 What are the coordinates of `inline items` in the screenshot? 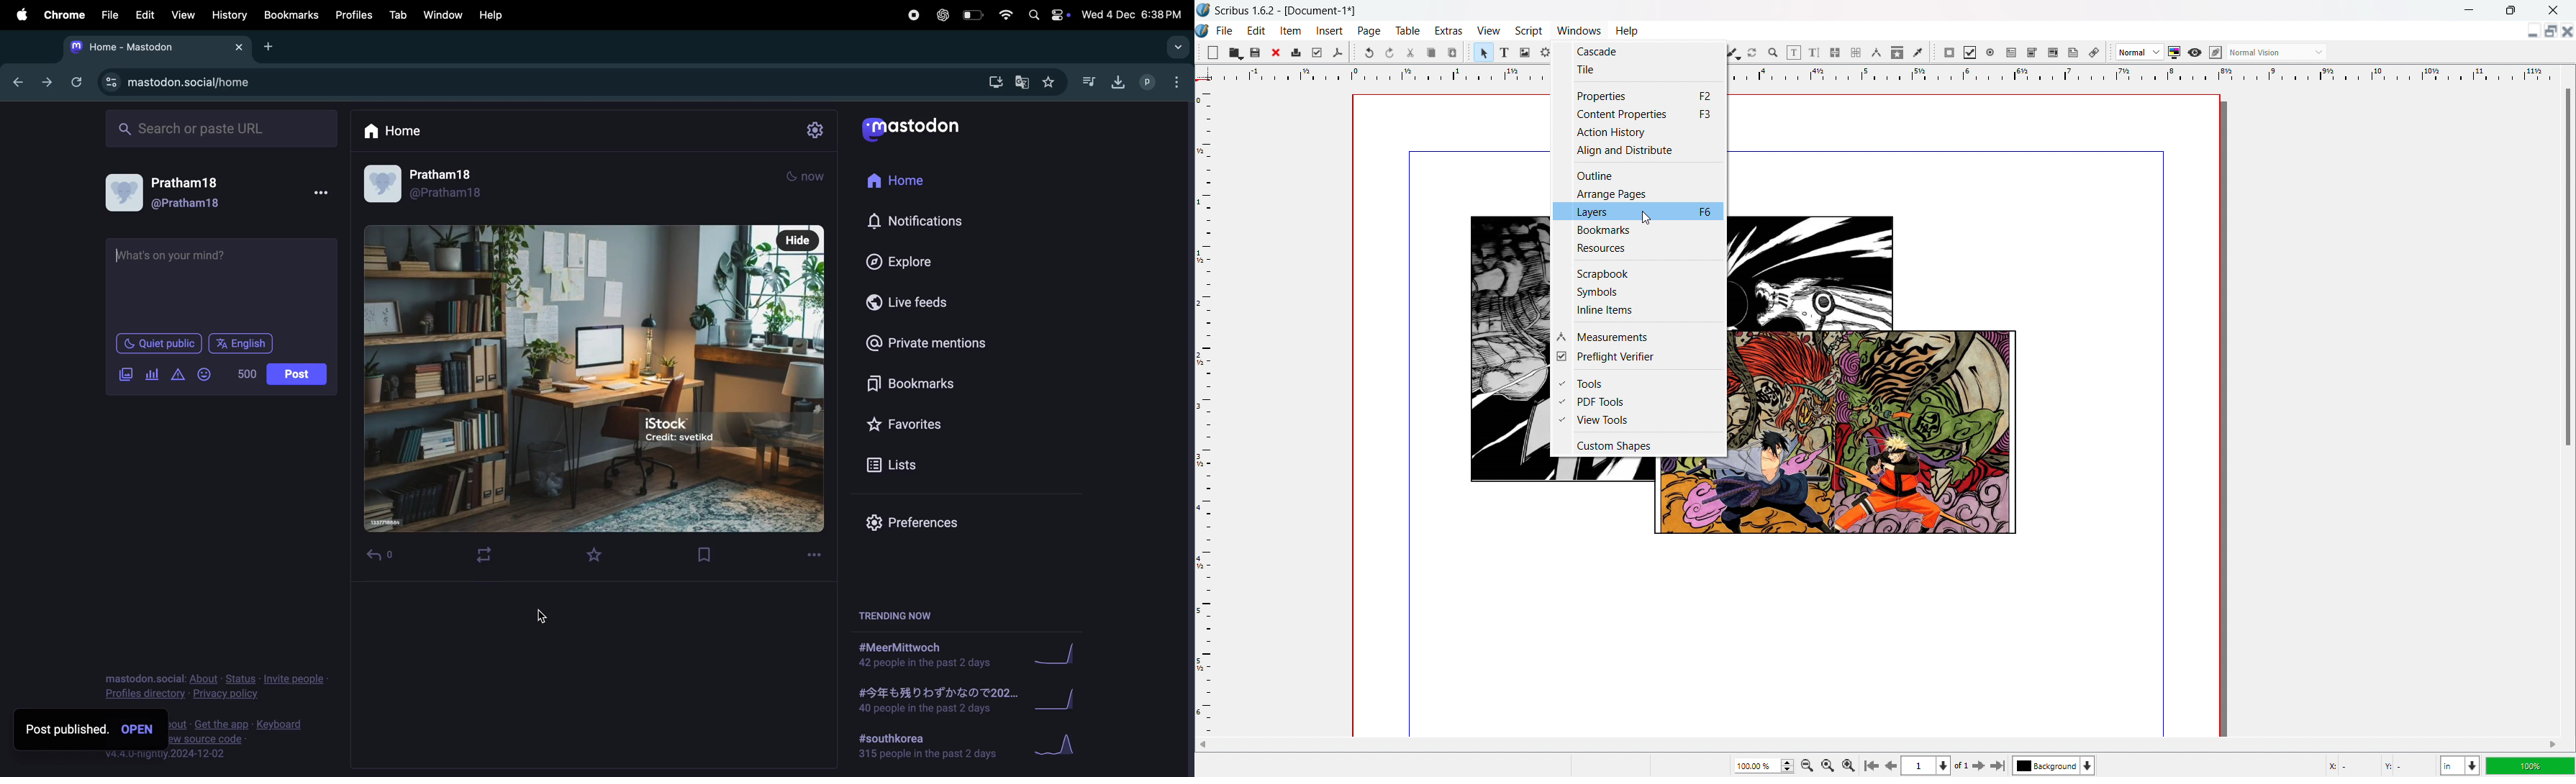 It's located at (1639, 310).